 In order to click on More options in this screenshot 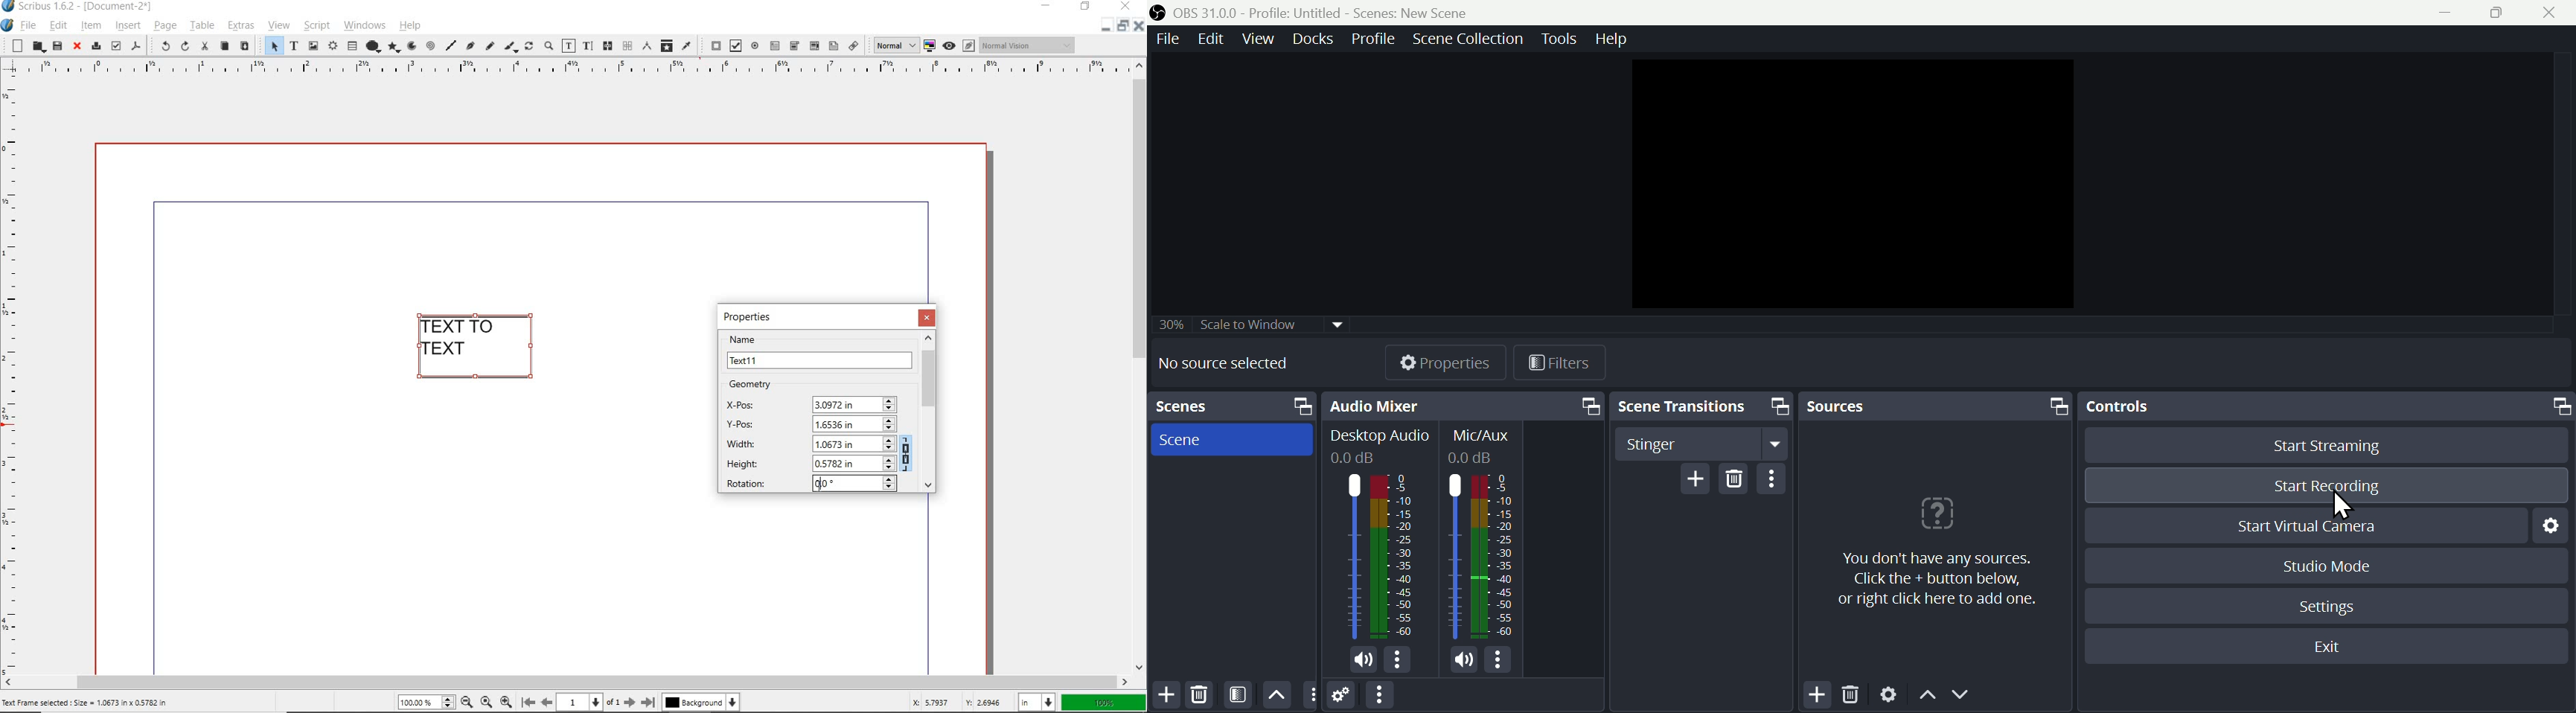, I will do `click(1312, 694)`.